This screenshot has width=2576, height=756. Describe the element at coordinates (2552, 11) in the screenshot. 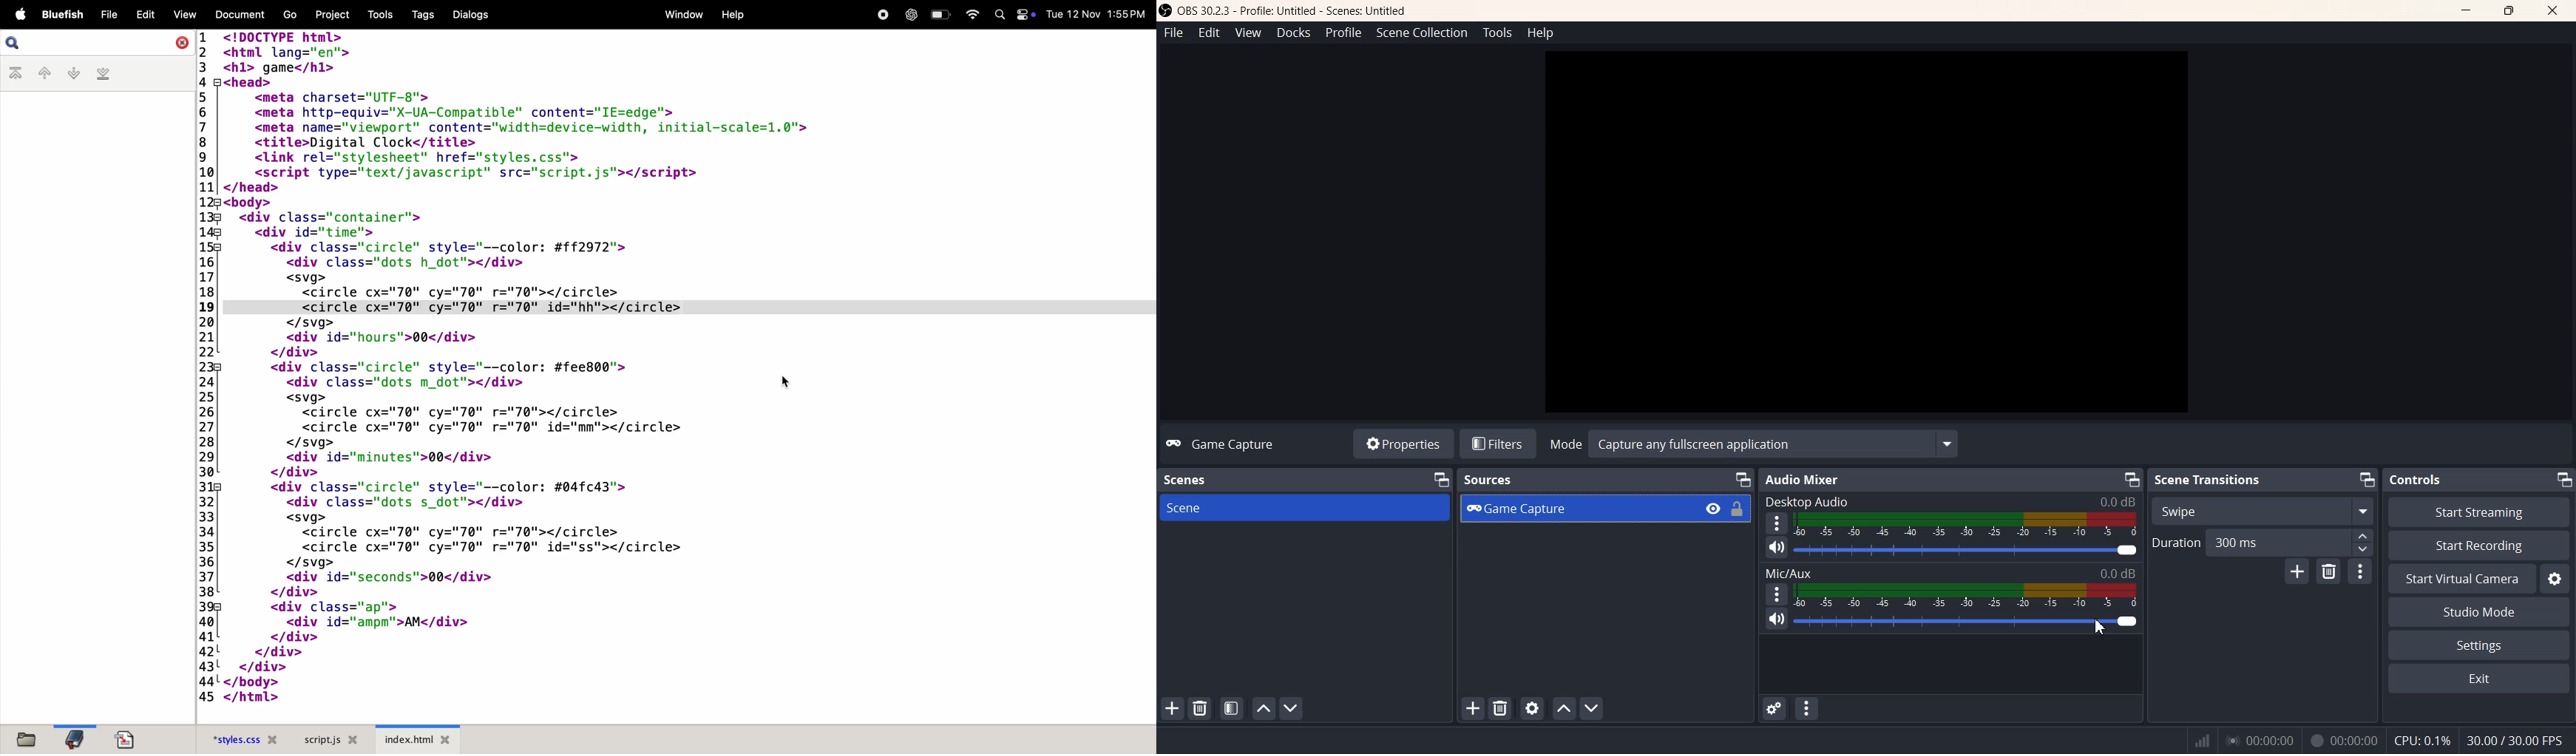

I see `Close` at that location.